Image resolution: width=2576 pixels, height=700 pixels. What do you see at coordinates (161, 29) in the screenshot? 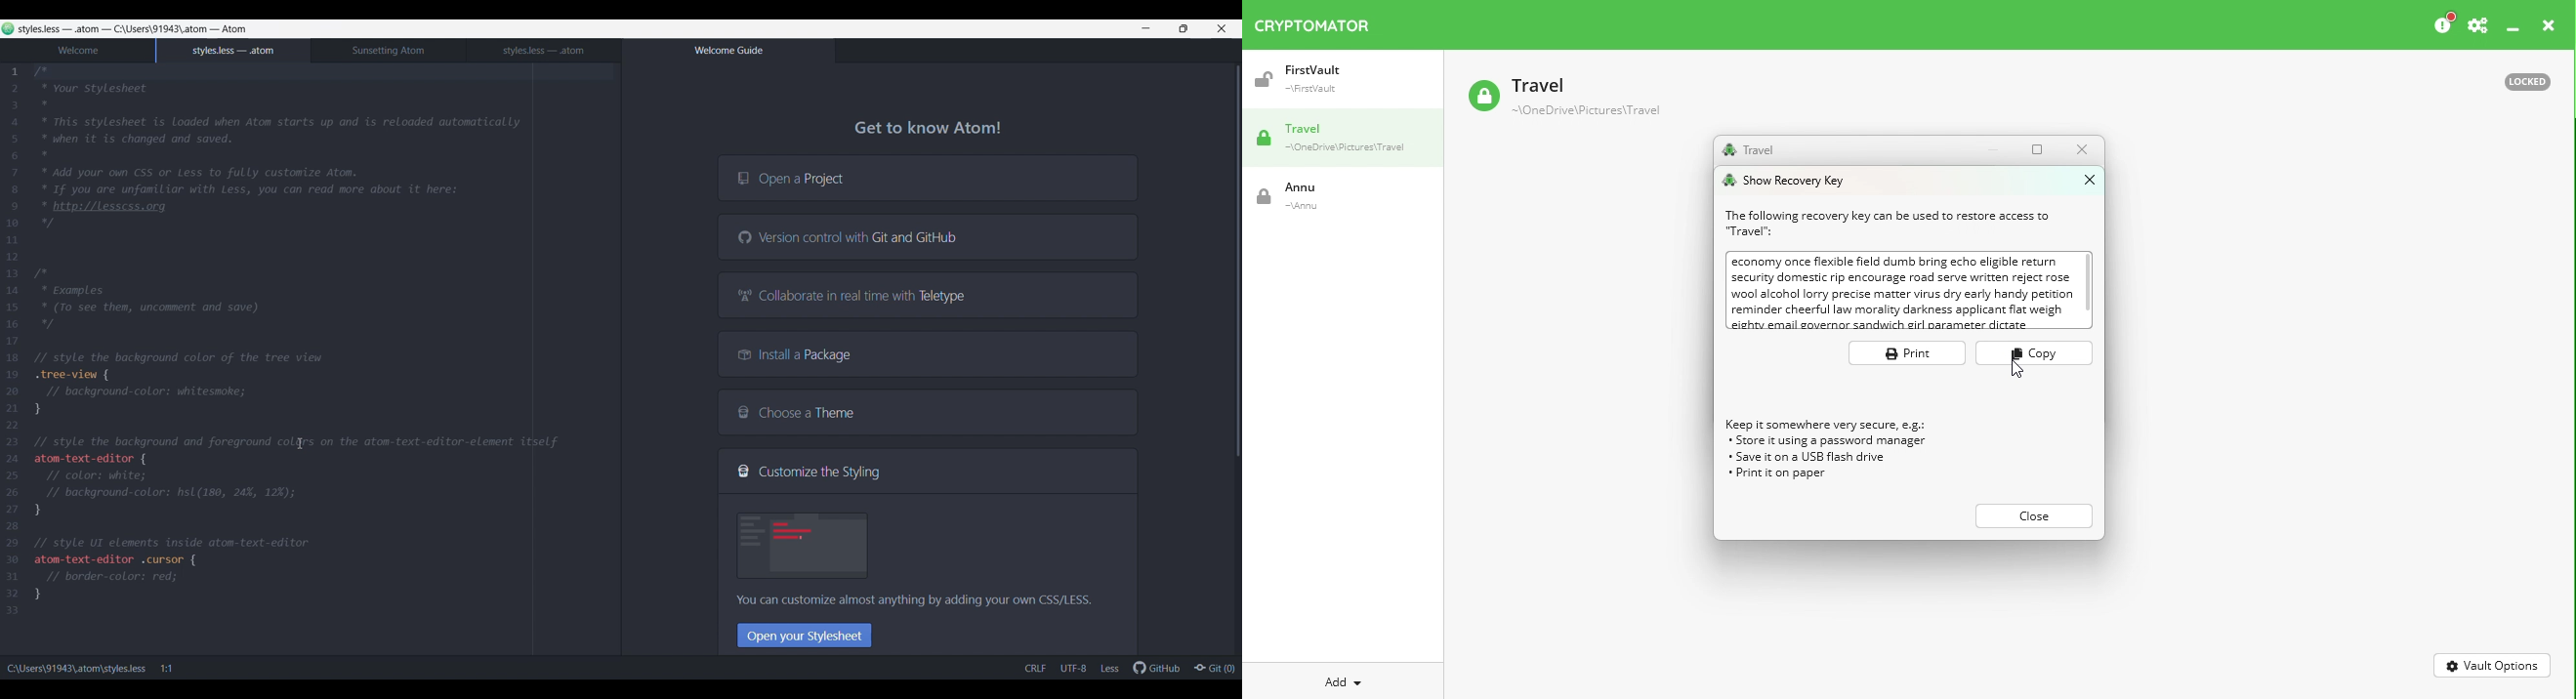
I see `directory path` at bounding box center [161, 29].